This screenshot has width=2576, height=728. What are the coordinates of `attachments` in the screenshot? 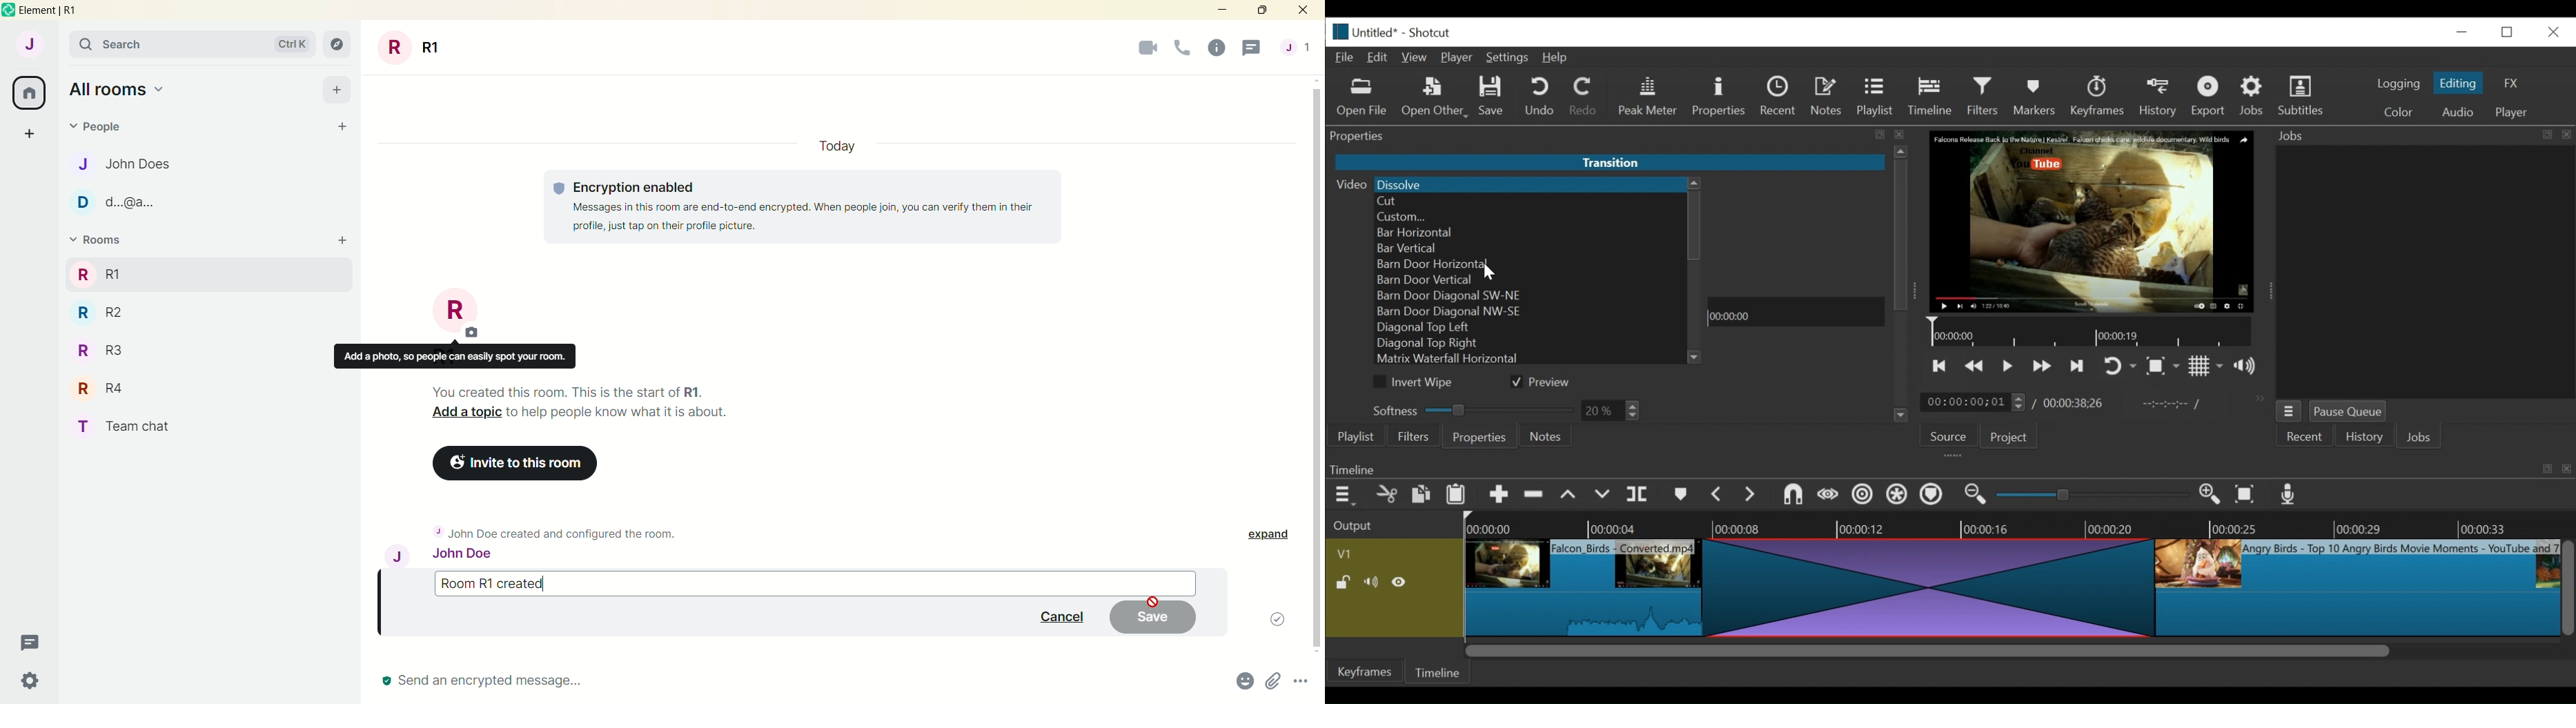 It's located at (1273, 683).